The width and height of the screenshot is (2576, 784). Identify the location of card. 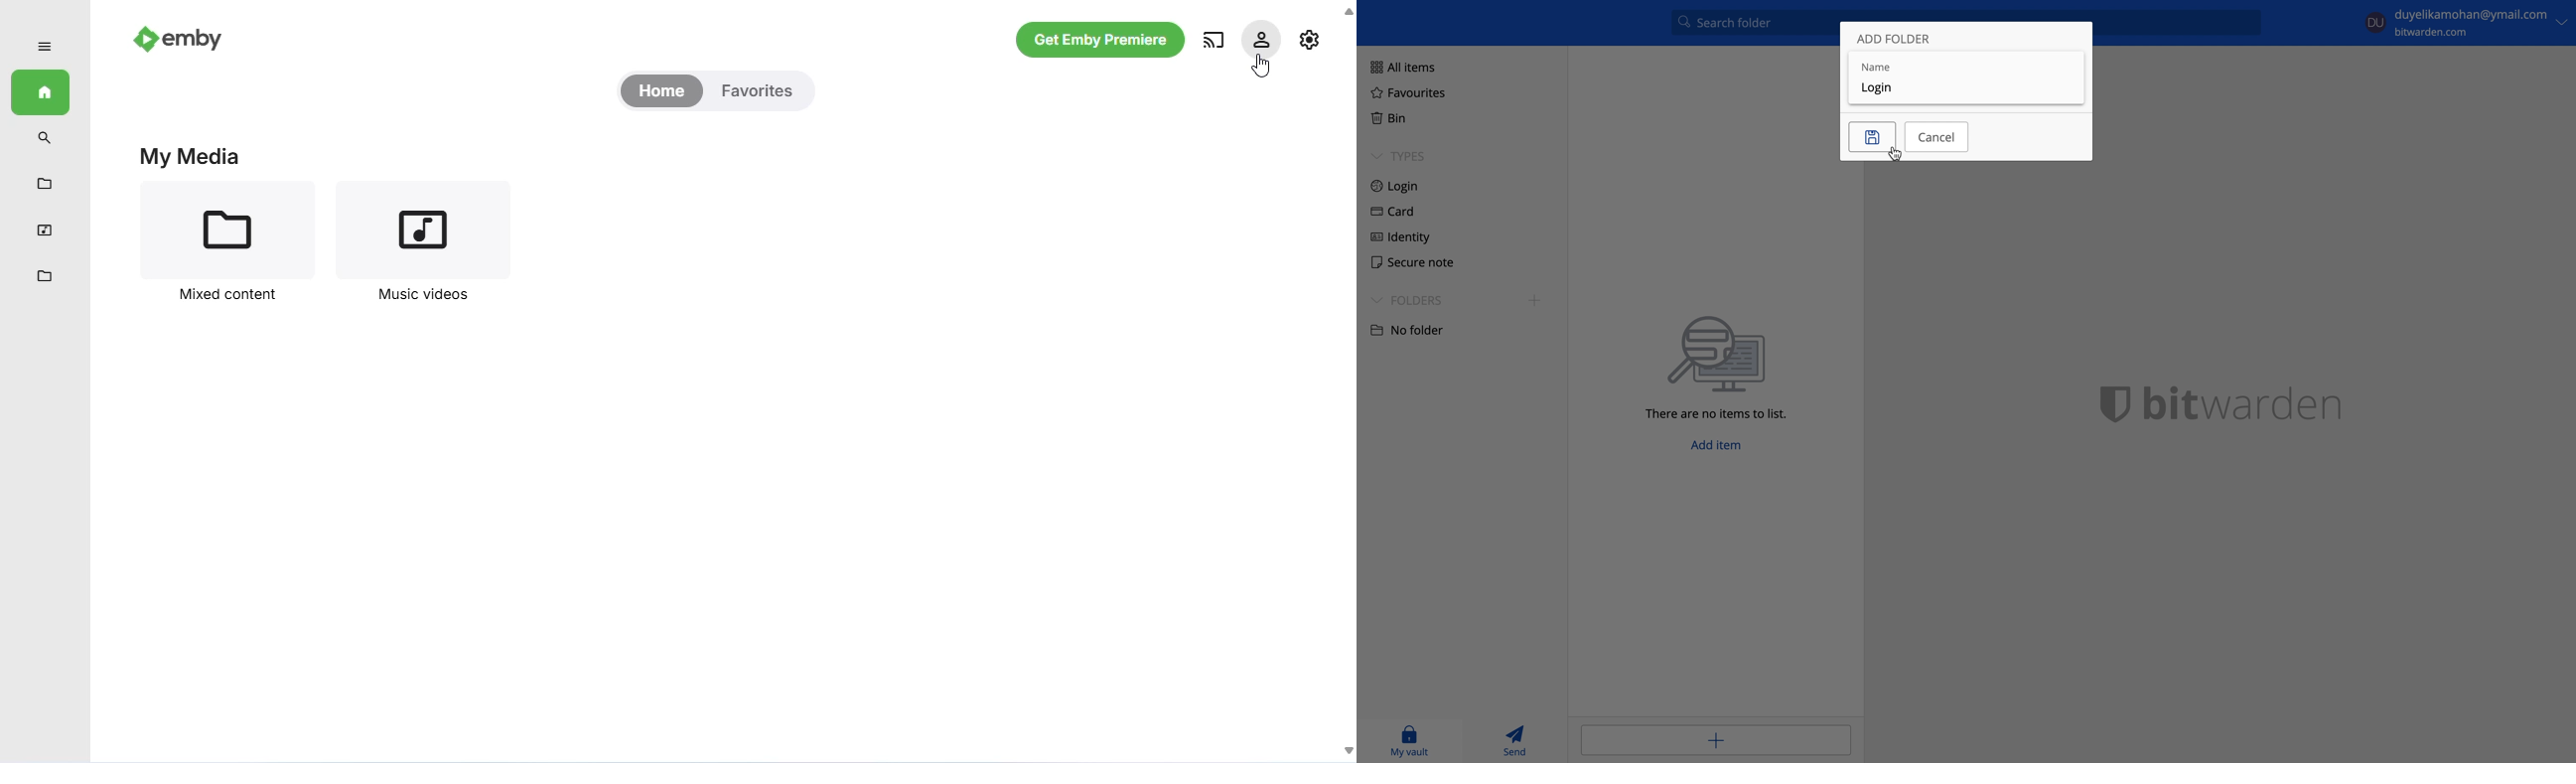
(1390, 213).